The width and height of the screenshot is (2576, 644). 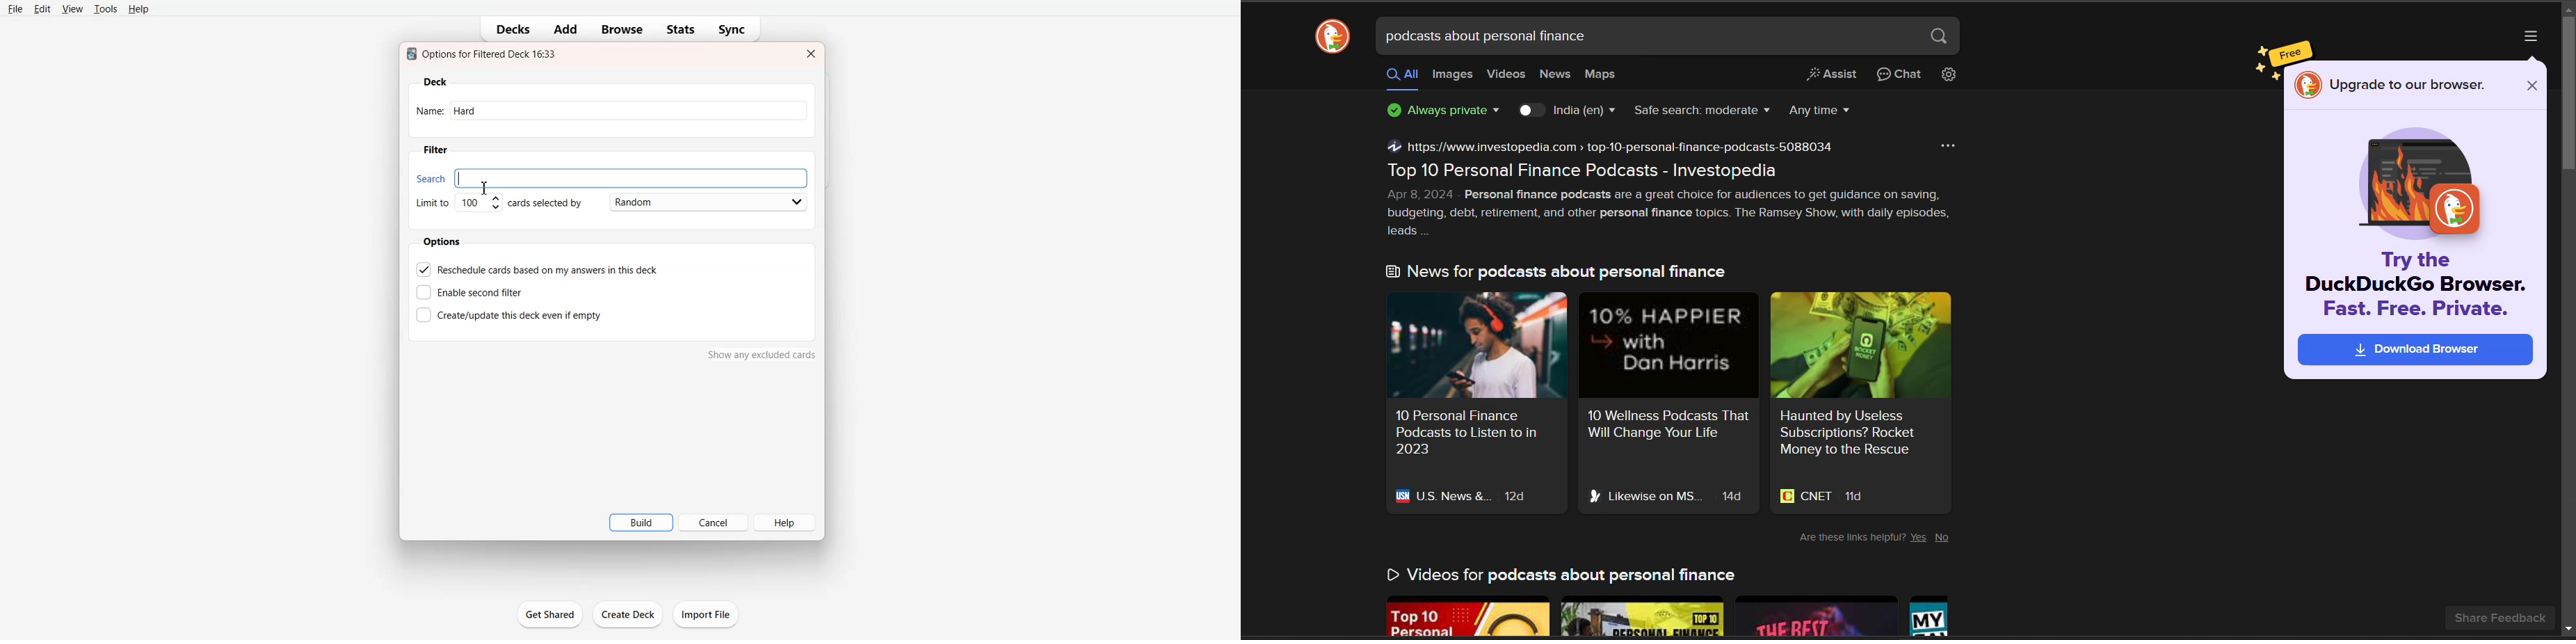 I want to click on Options, so click(x=444, y=242).